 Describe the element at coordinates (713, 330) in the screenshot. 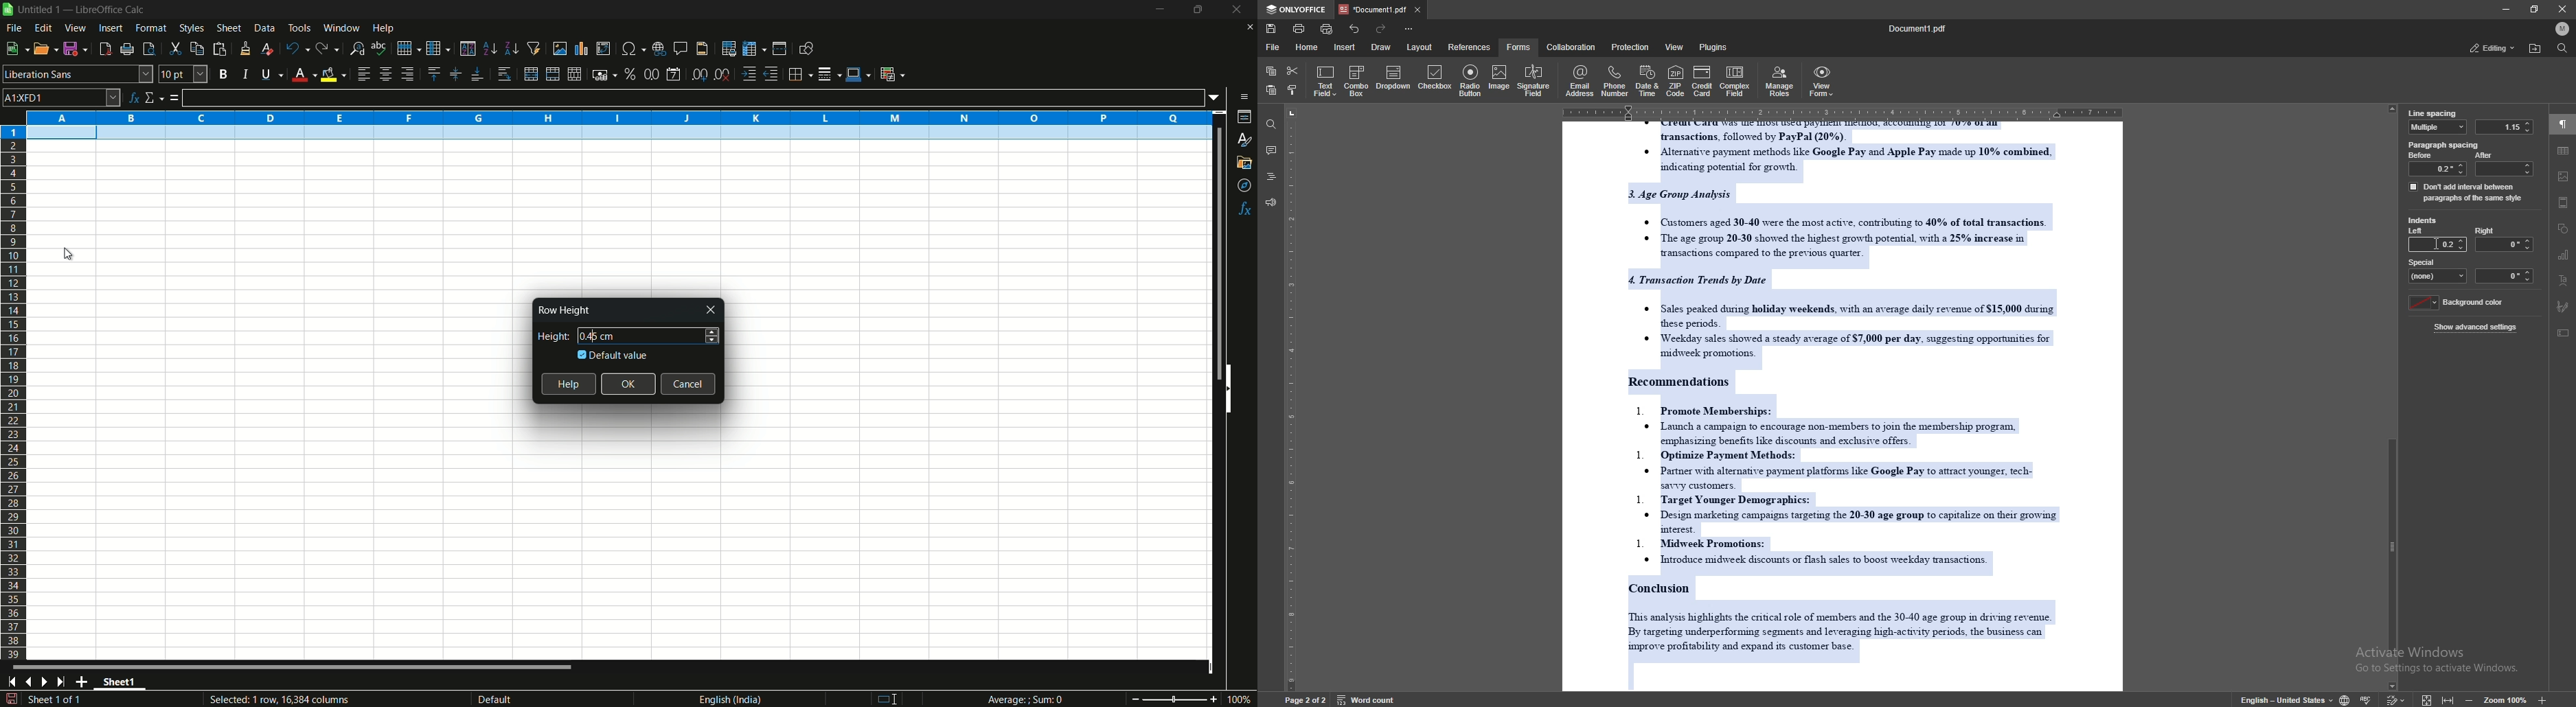

I see `increase height` at that location.